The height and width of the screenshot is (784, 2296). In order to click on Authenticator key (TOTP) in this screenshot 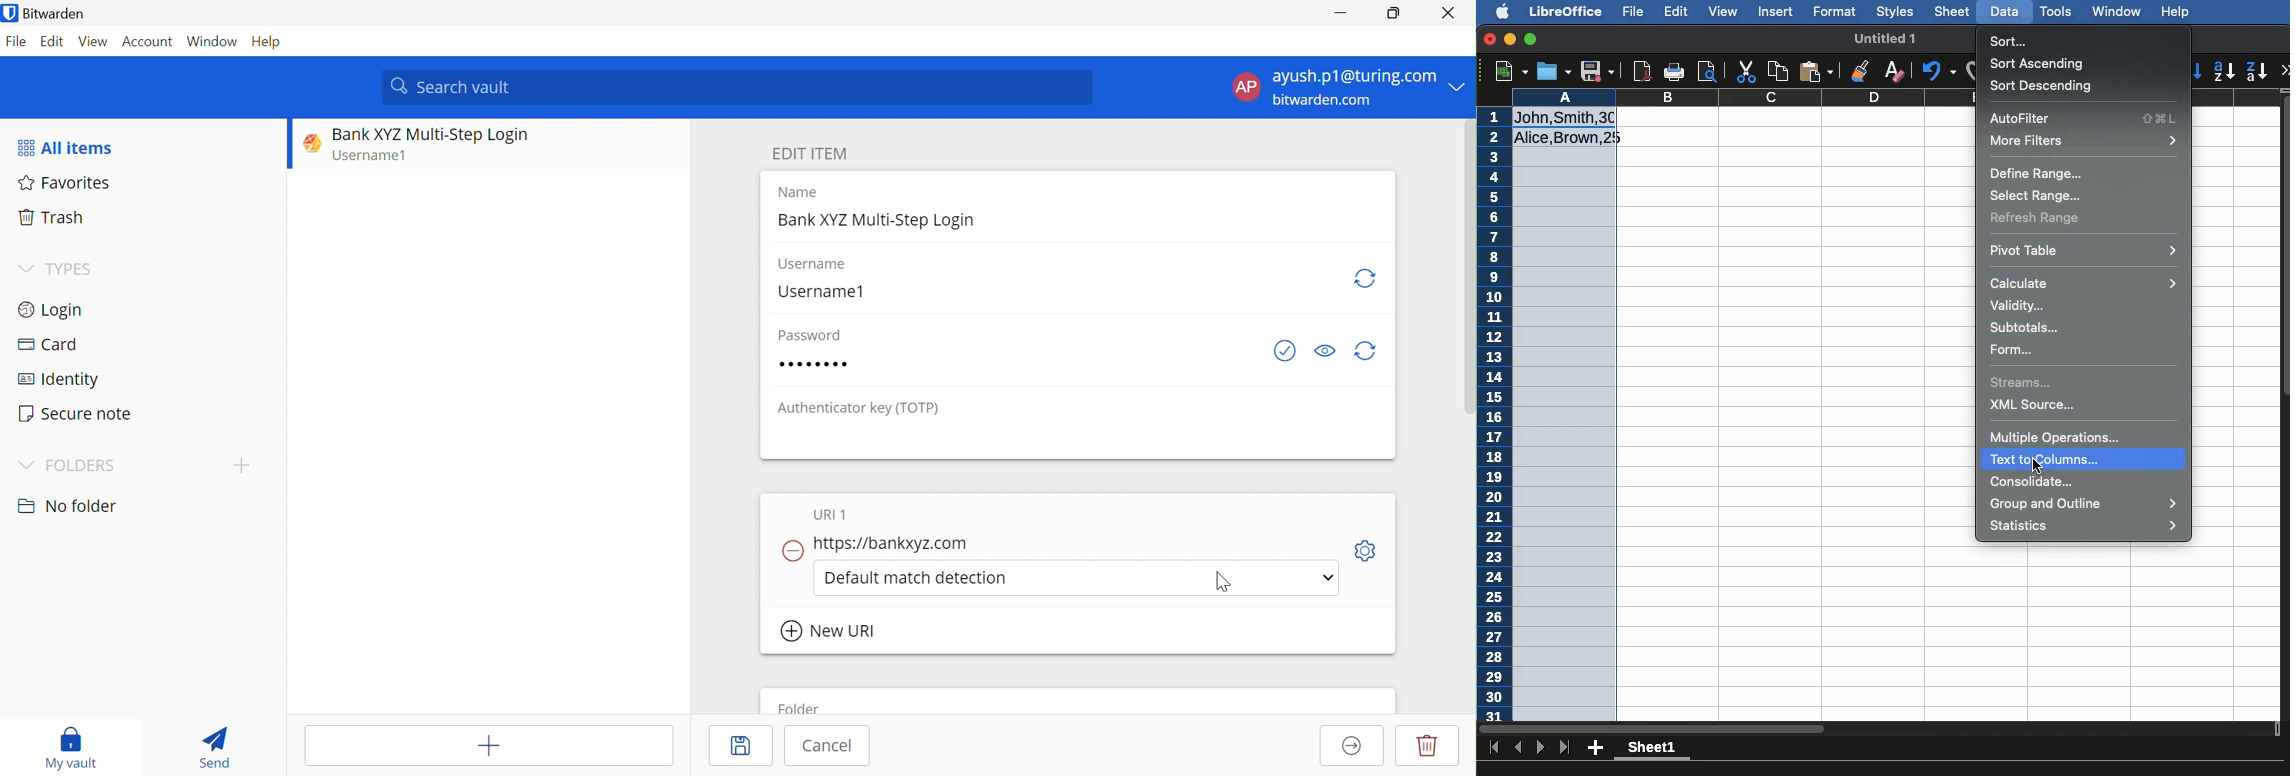, I will do `click(860, 410)`.